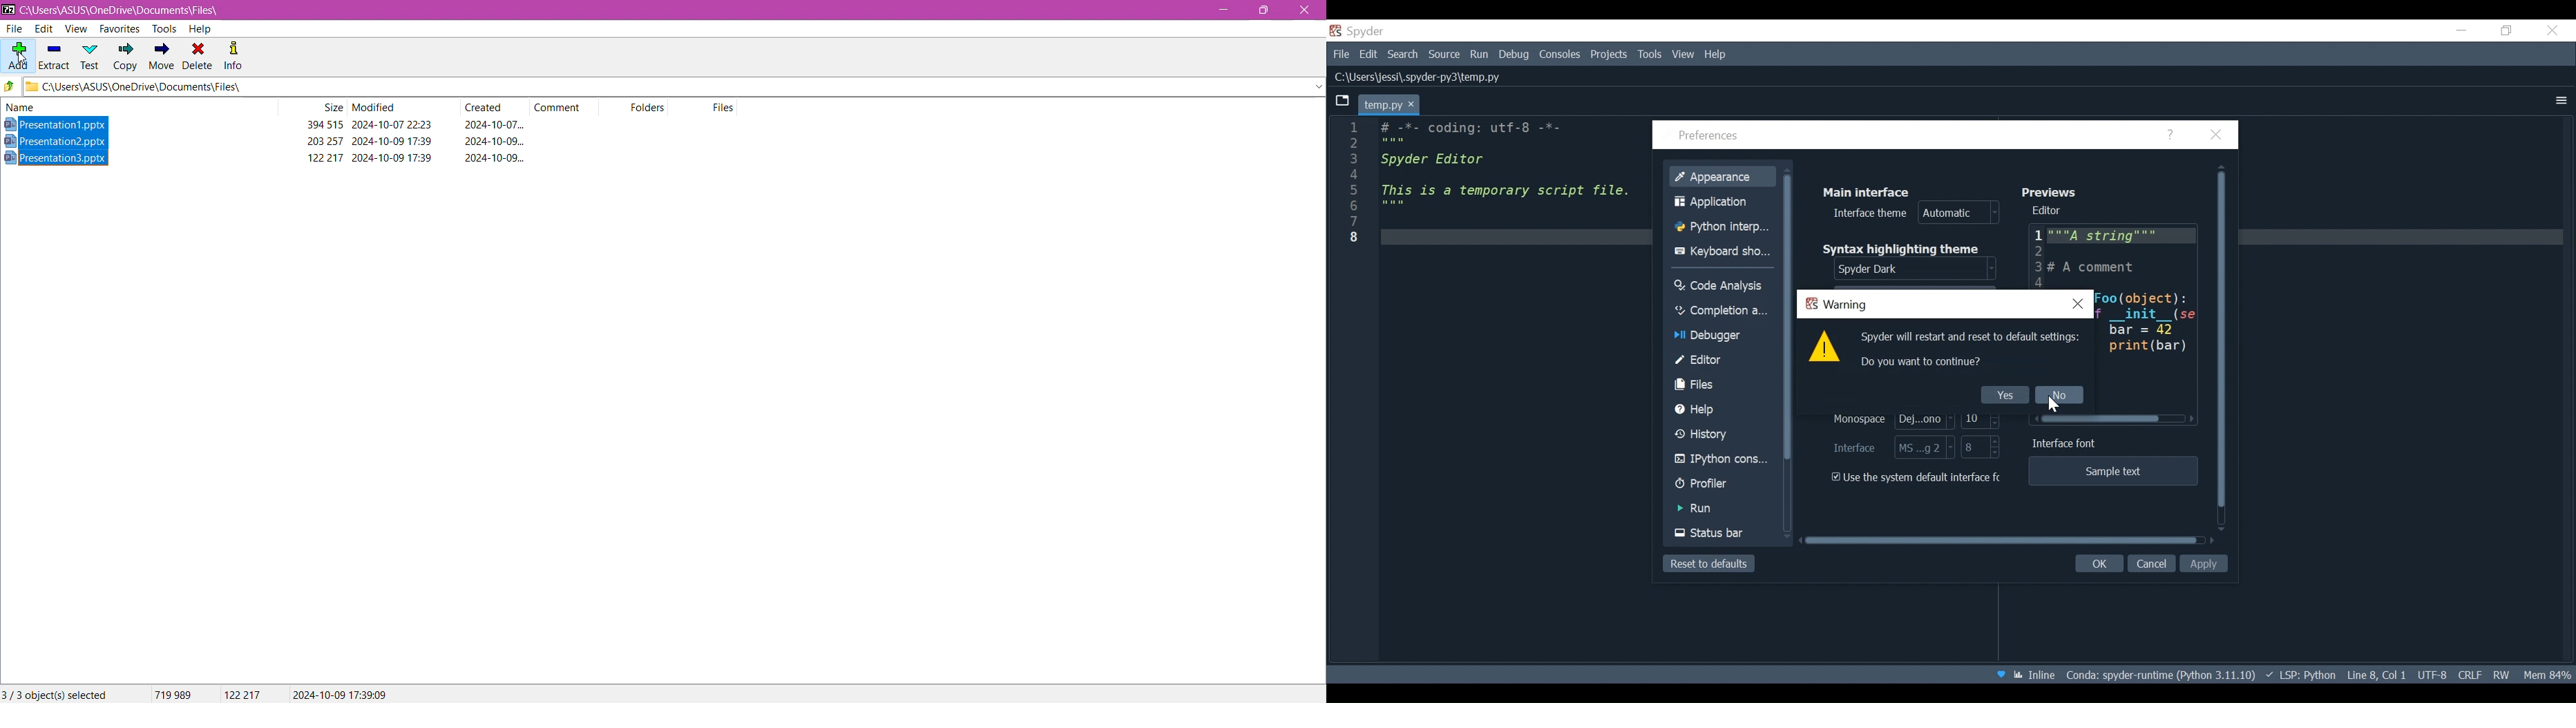  Describe the element at coordinates (90, 56) in the screenshot. I see `Test` at that location.